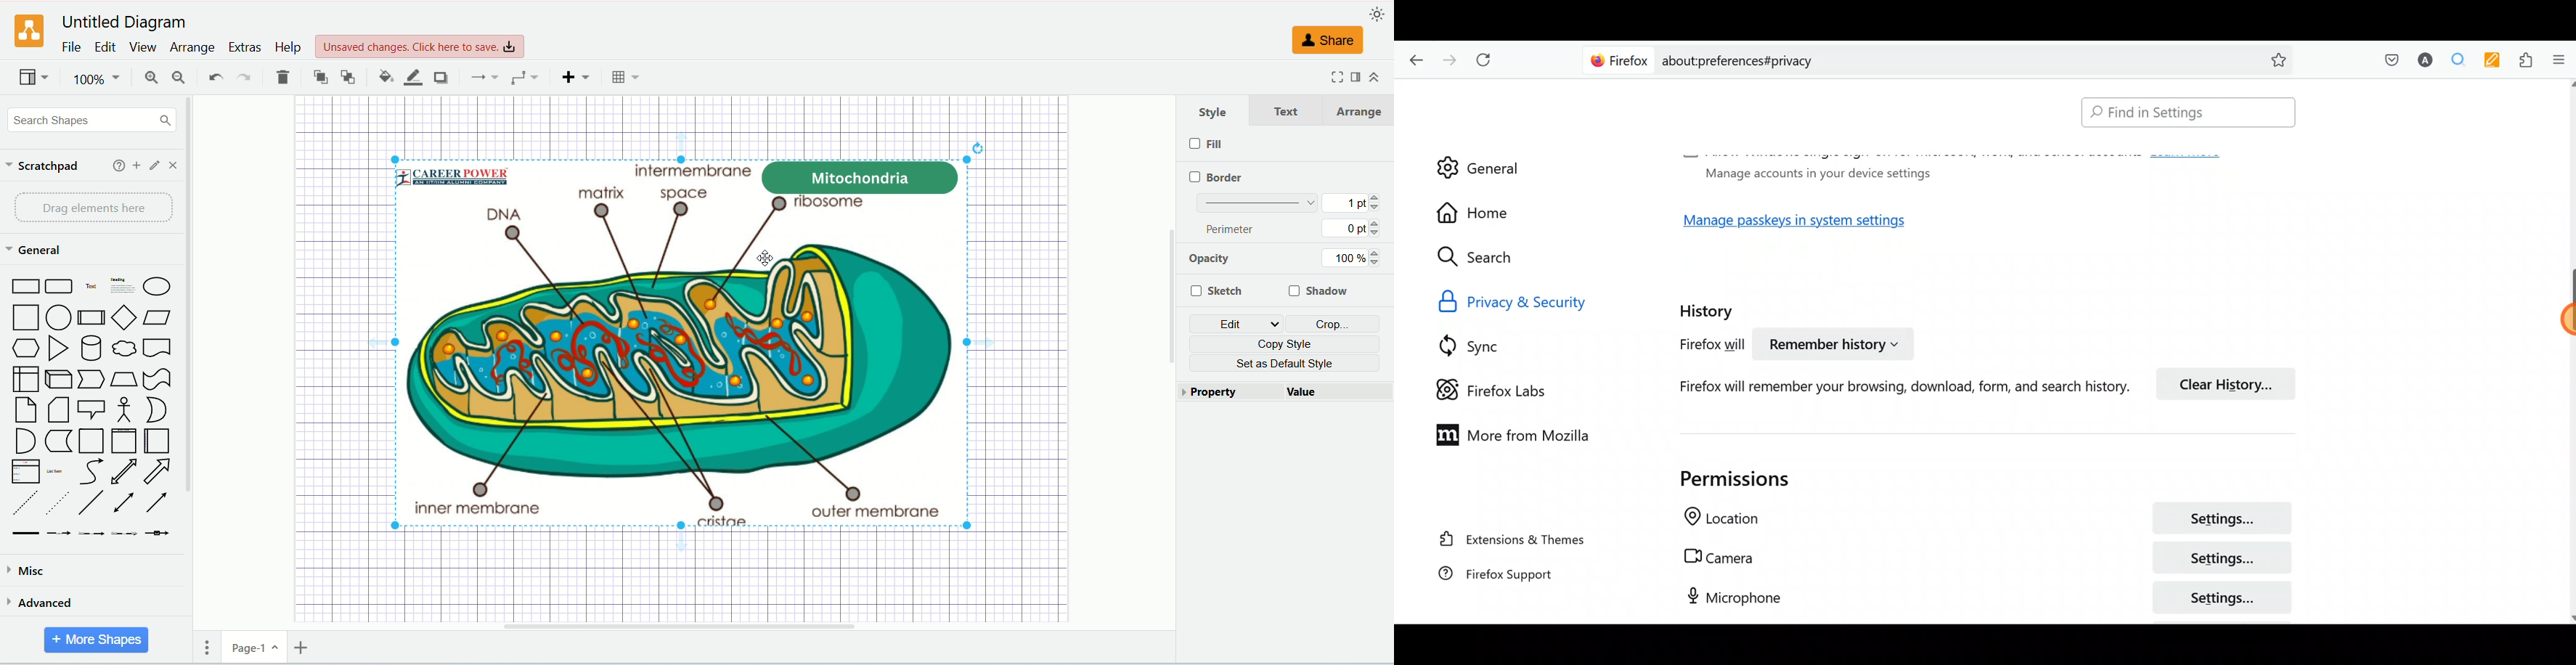 The image size is (2576, 672). I want to click on Ellipse, so click(158, 287).